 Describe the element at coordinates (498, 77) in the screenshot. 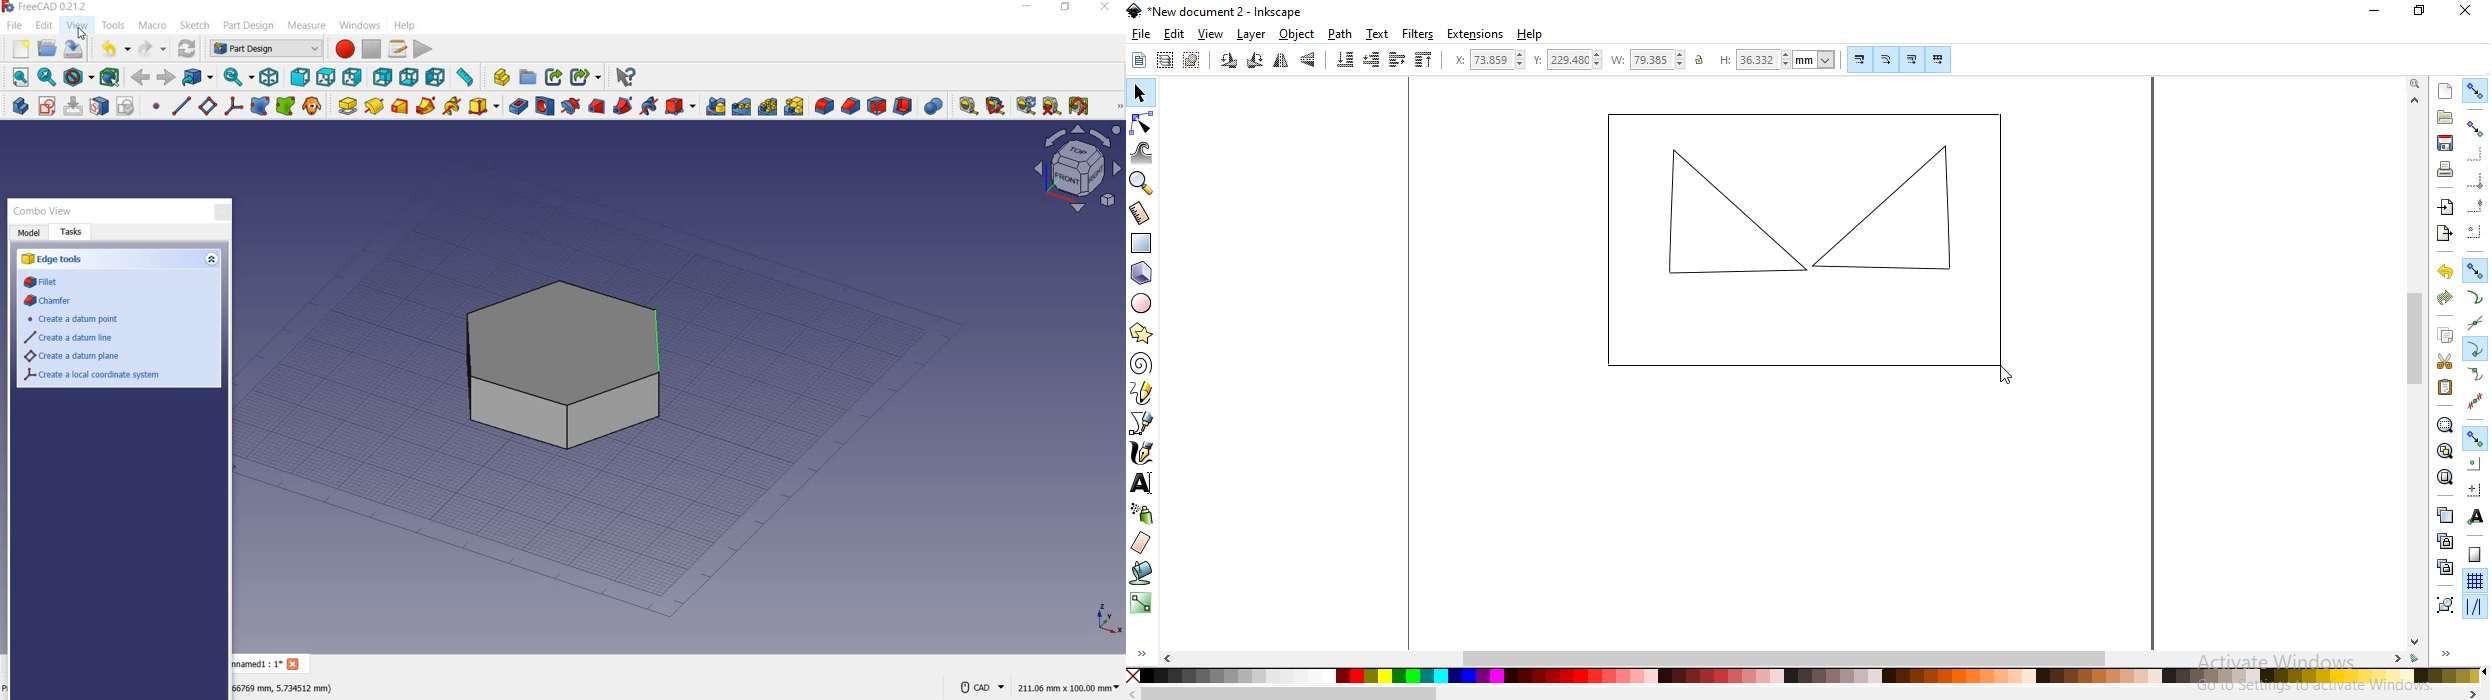

I see `create part` at that location.